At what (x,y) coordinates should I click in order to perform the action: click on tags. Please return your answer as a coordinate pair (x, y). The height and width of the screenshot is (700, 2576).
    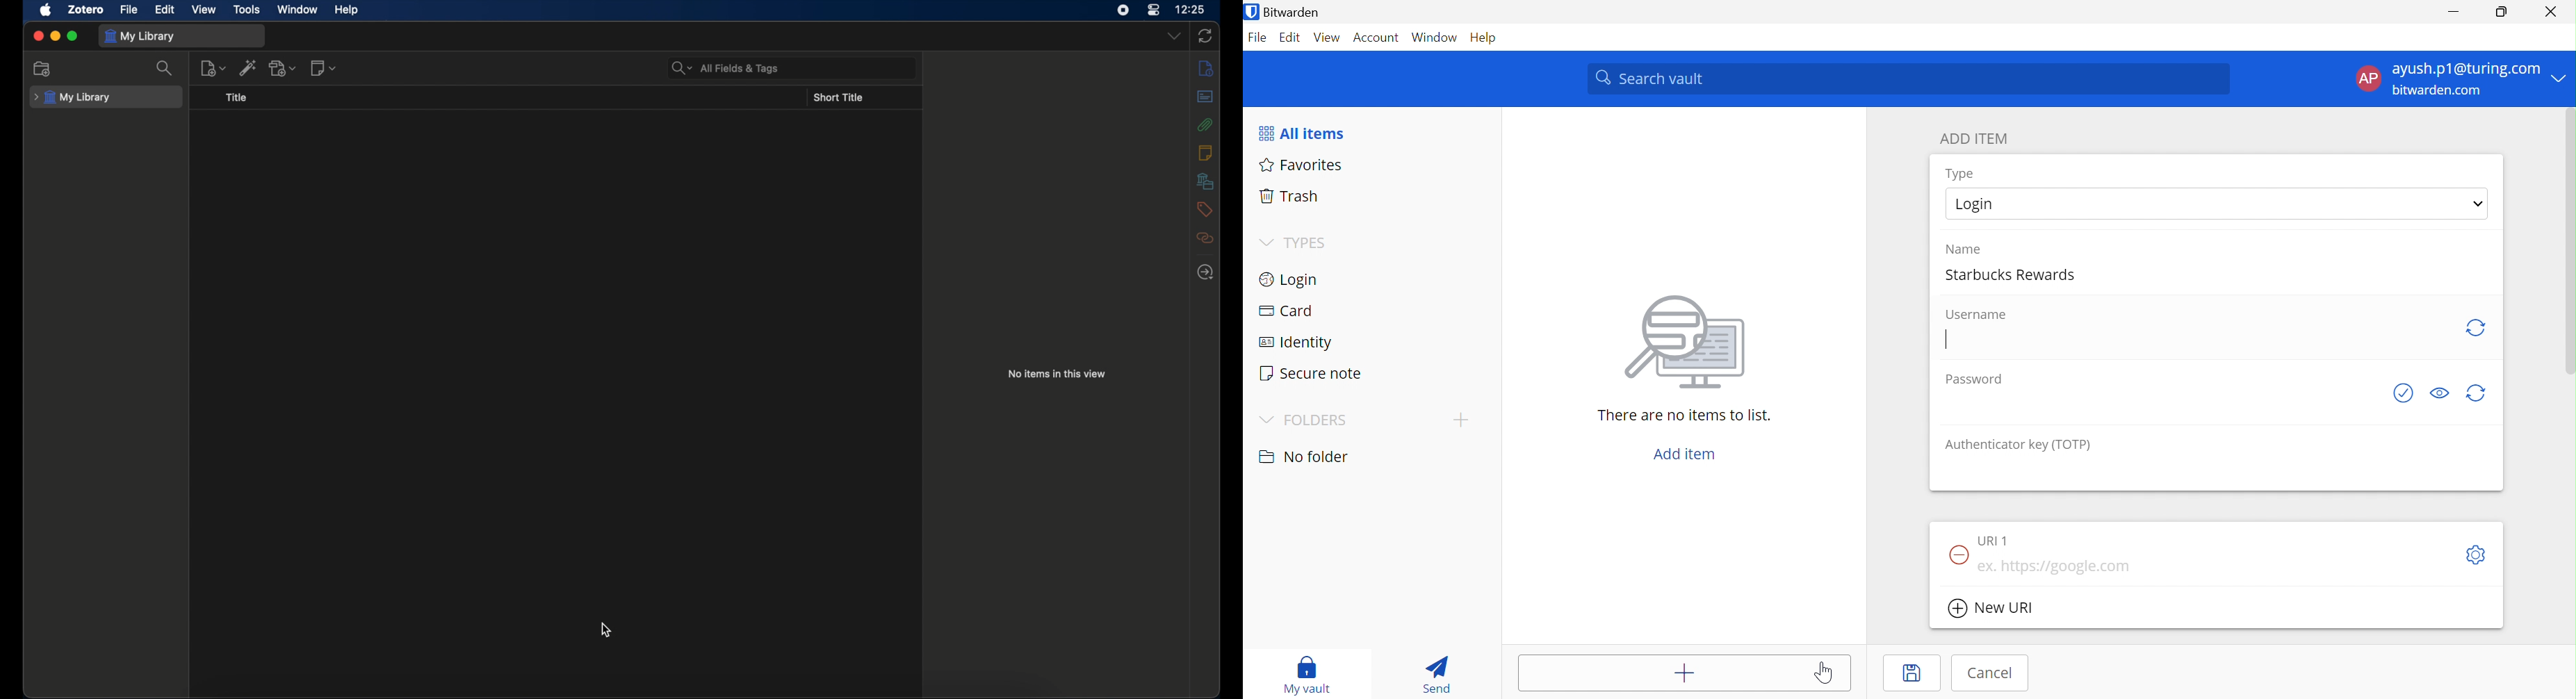
    Looking at the image, I should click on (1204, 209).